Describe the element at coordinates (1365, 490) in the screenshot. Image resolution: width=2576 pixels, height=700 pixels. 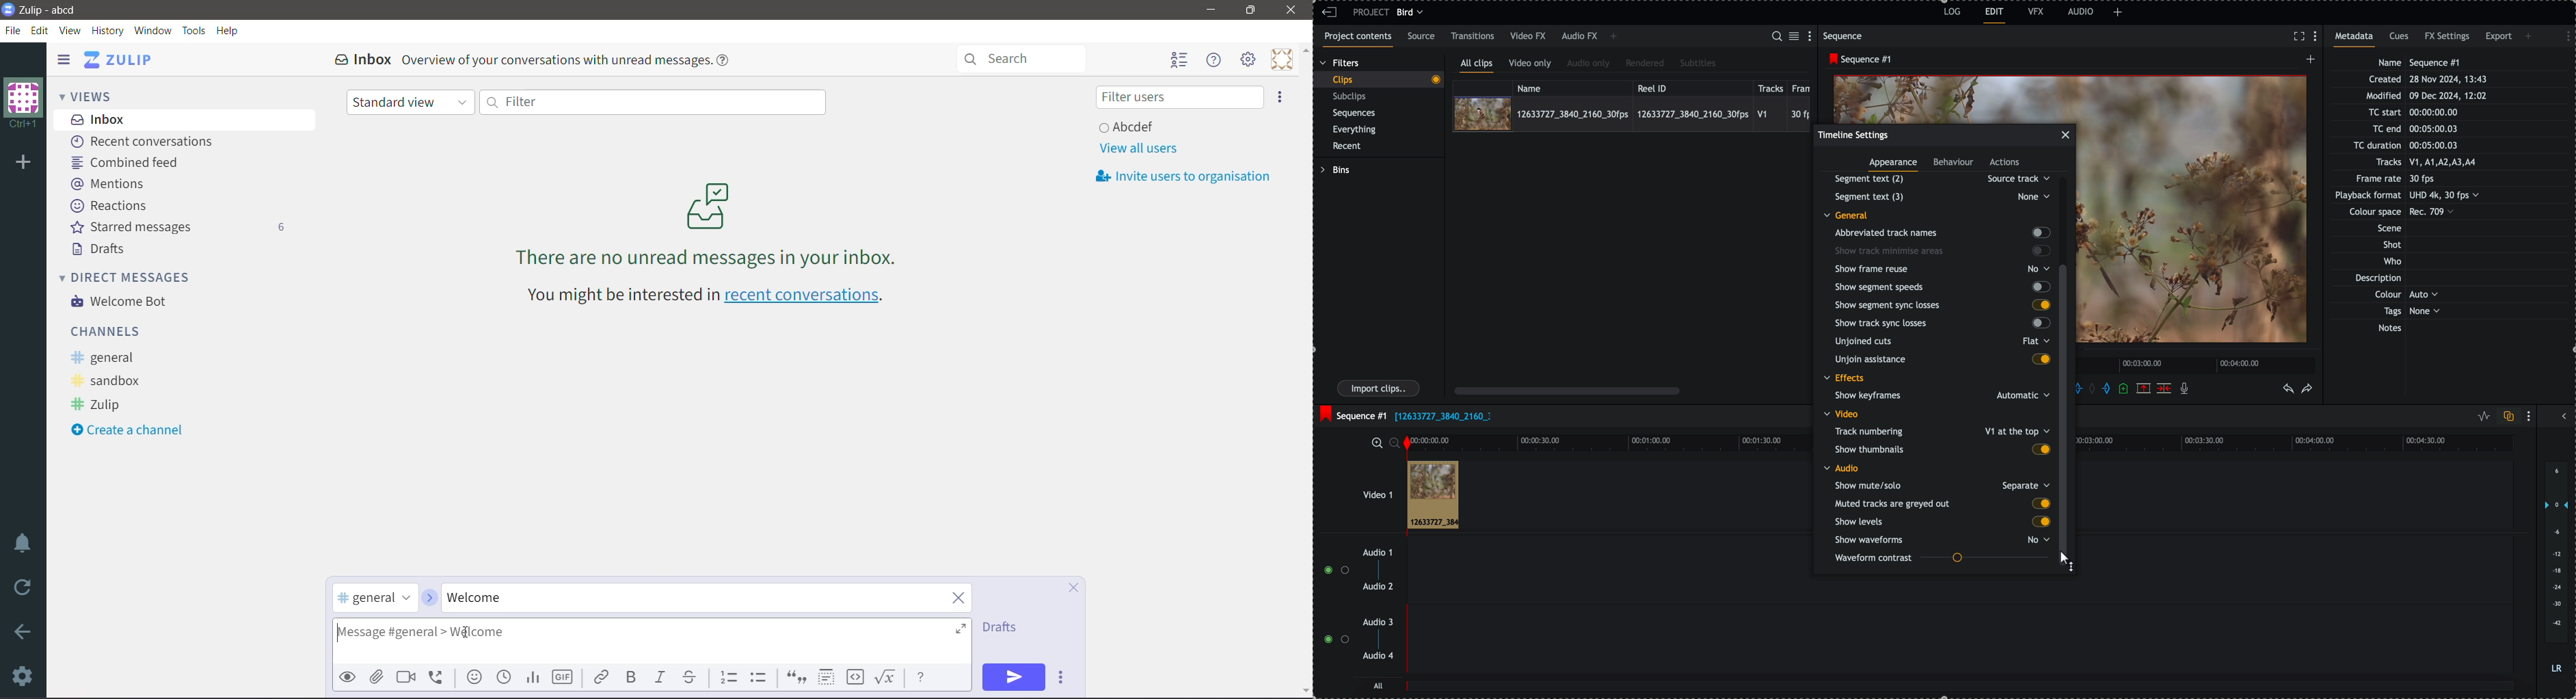
I see `video 1` at that location.